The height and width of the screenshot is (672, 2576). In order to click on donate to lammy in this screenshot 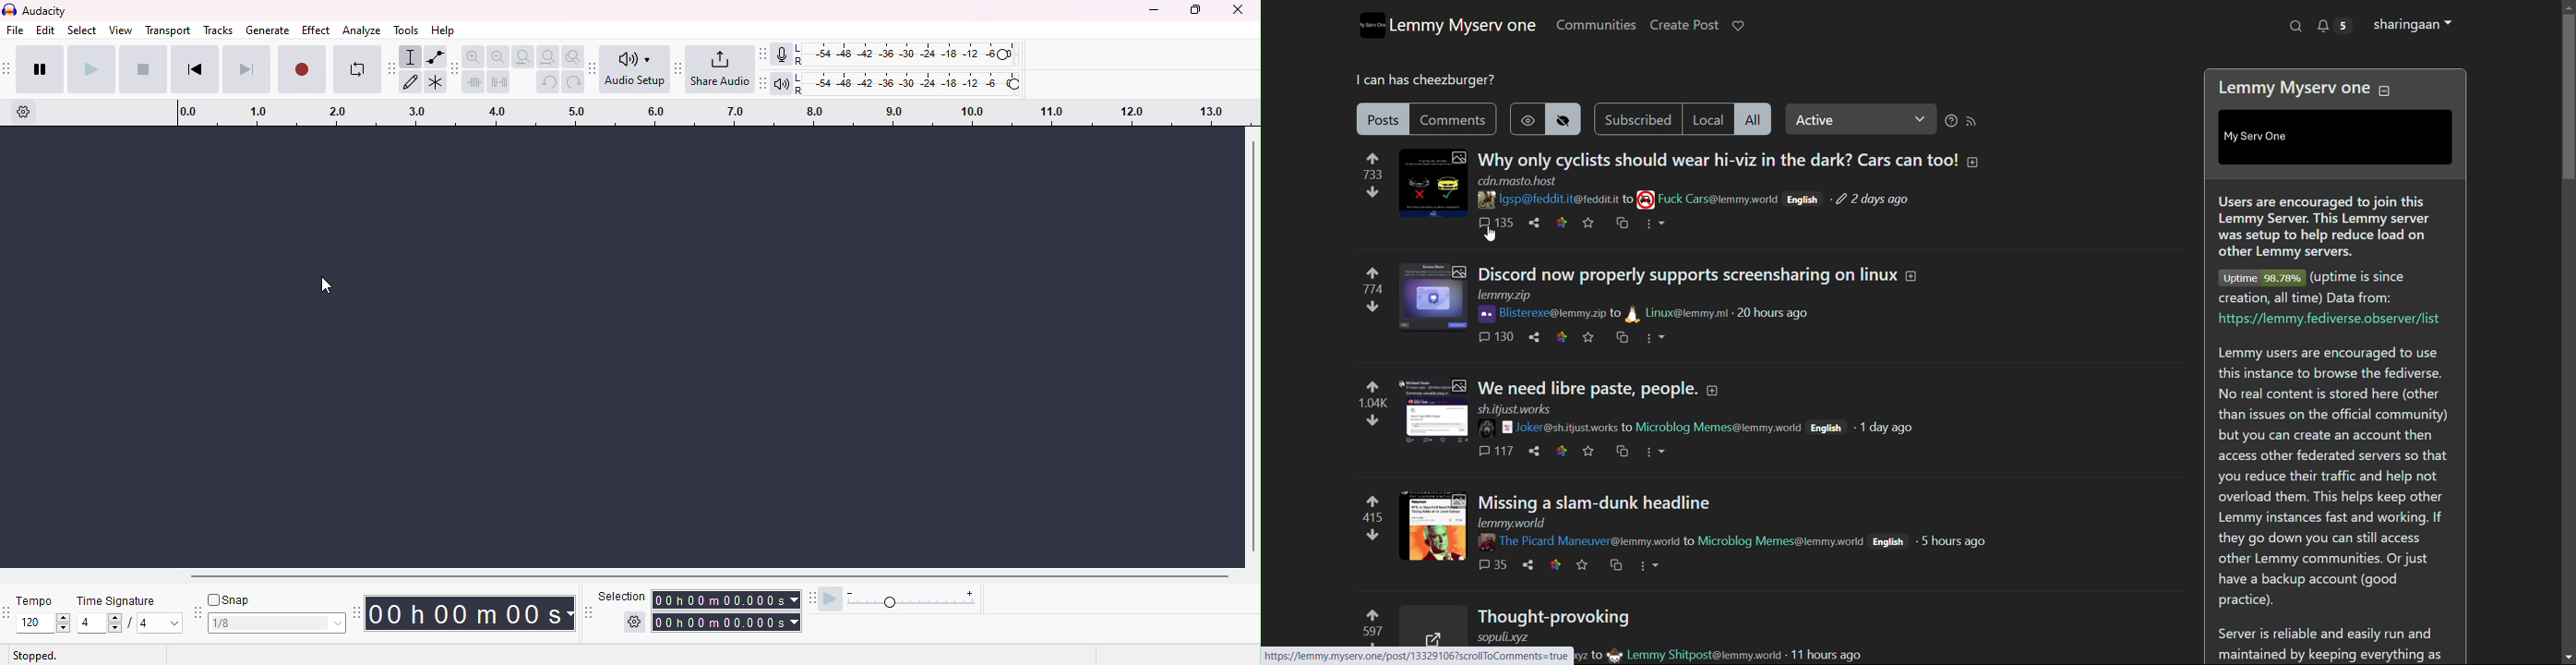, I will do `click(1738, 25)`.